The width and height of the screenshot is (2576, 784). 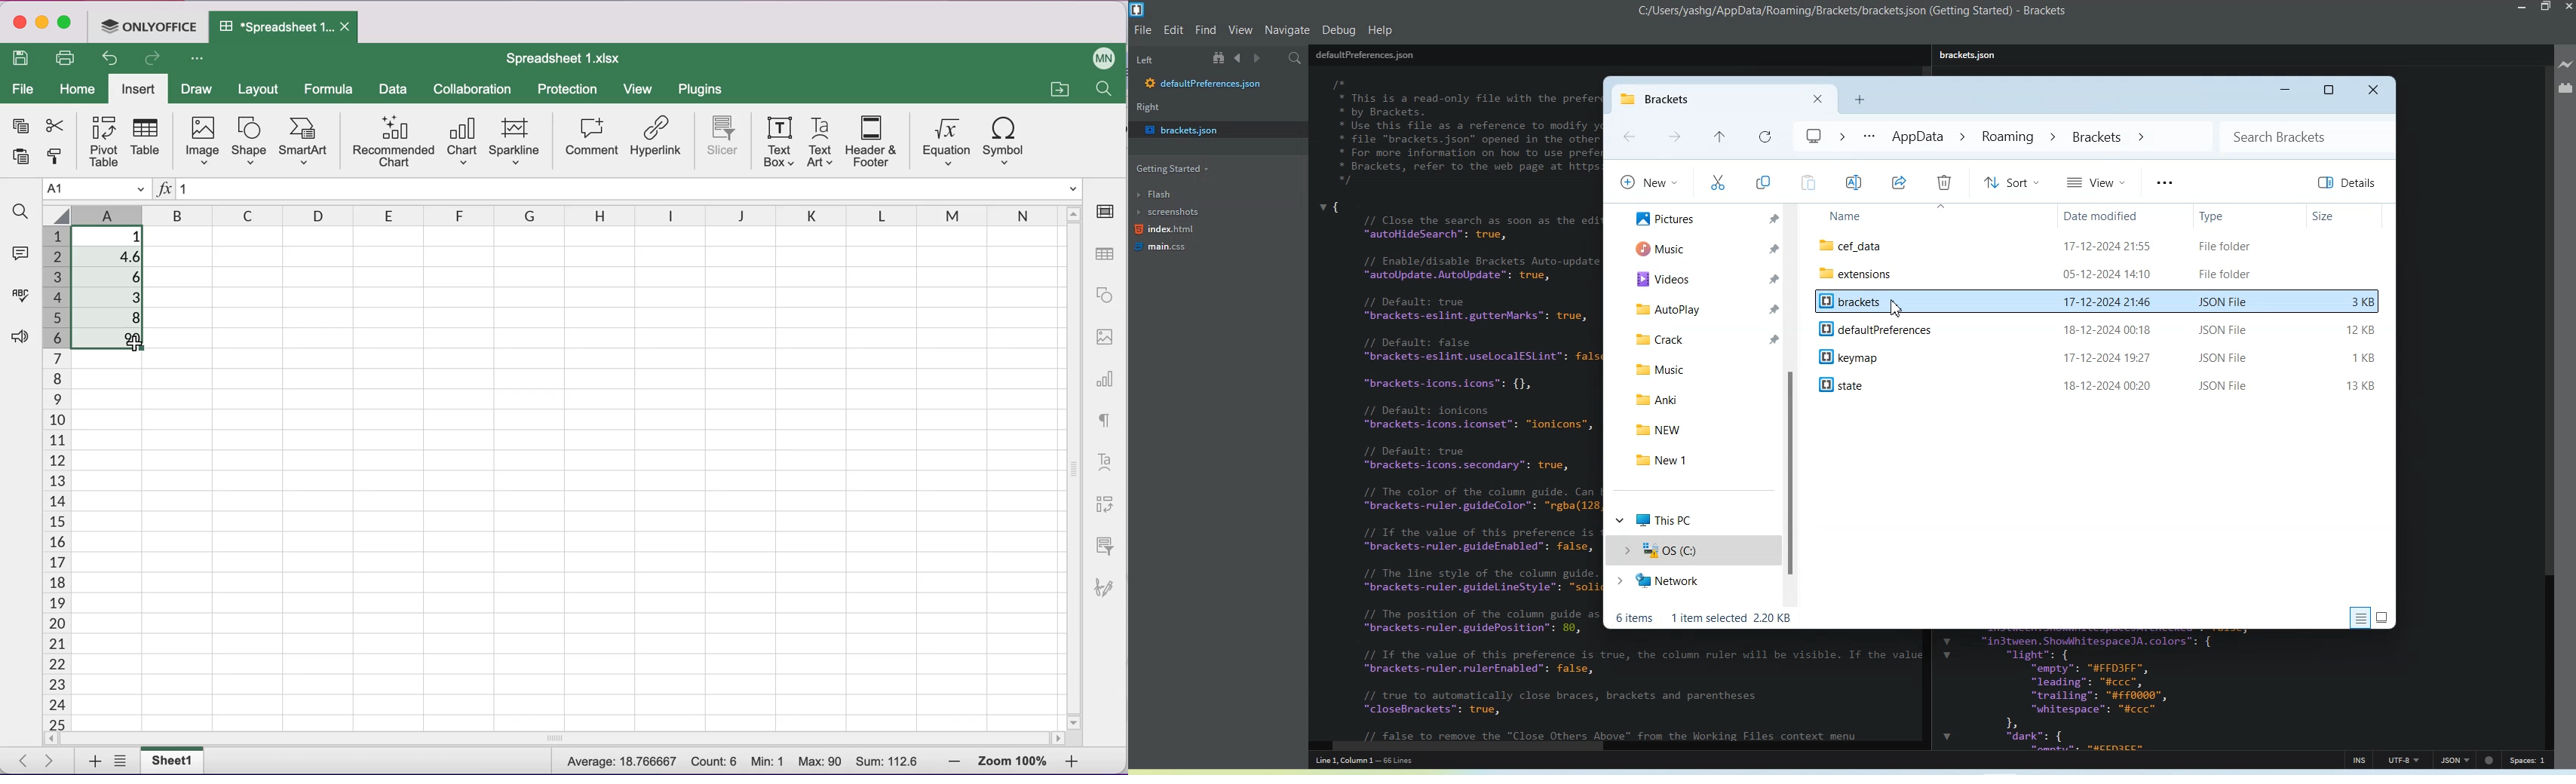 I want to click on brackets.json, so click(x=1972, y=55).